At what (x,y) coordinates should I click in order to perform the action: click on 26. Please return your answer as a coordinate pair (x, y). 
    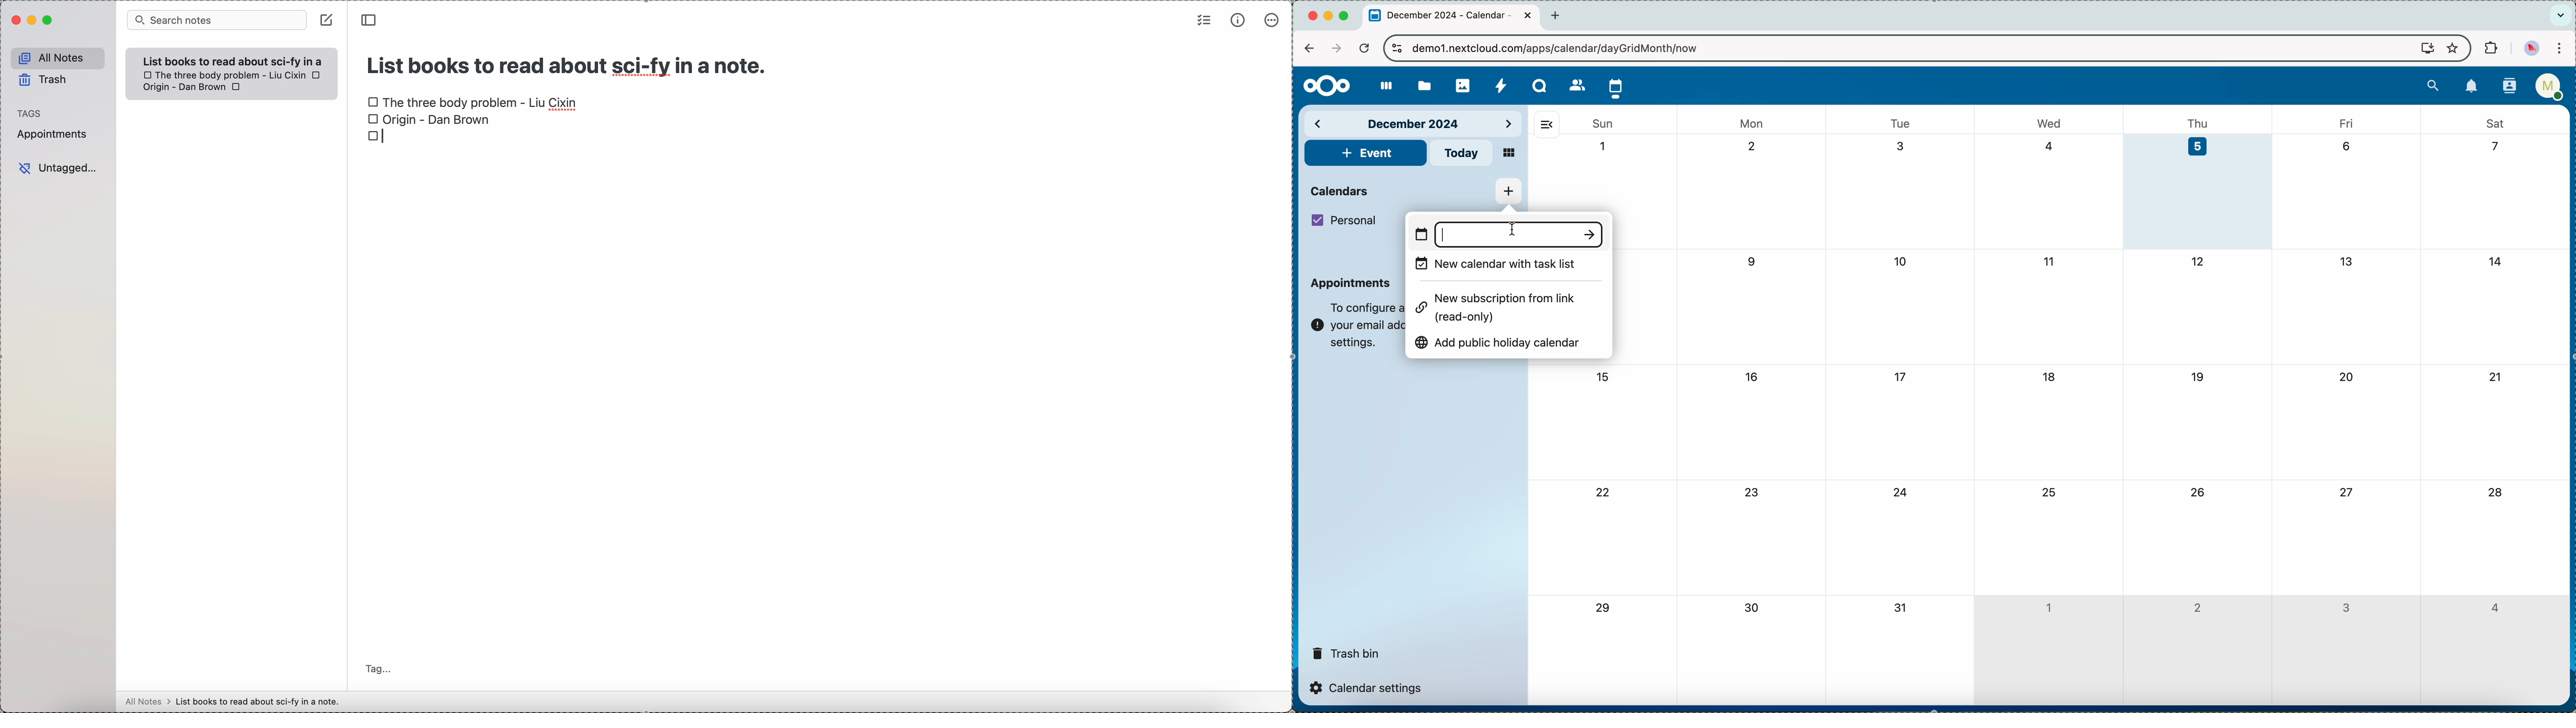
    Looking at the image, I should click on (2198, 491).